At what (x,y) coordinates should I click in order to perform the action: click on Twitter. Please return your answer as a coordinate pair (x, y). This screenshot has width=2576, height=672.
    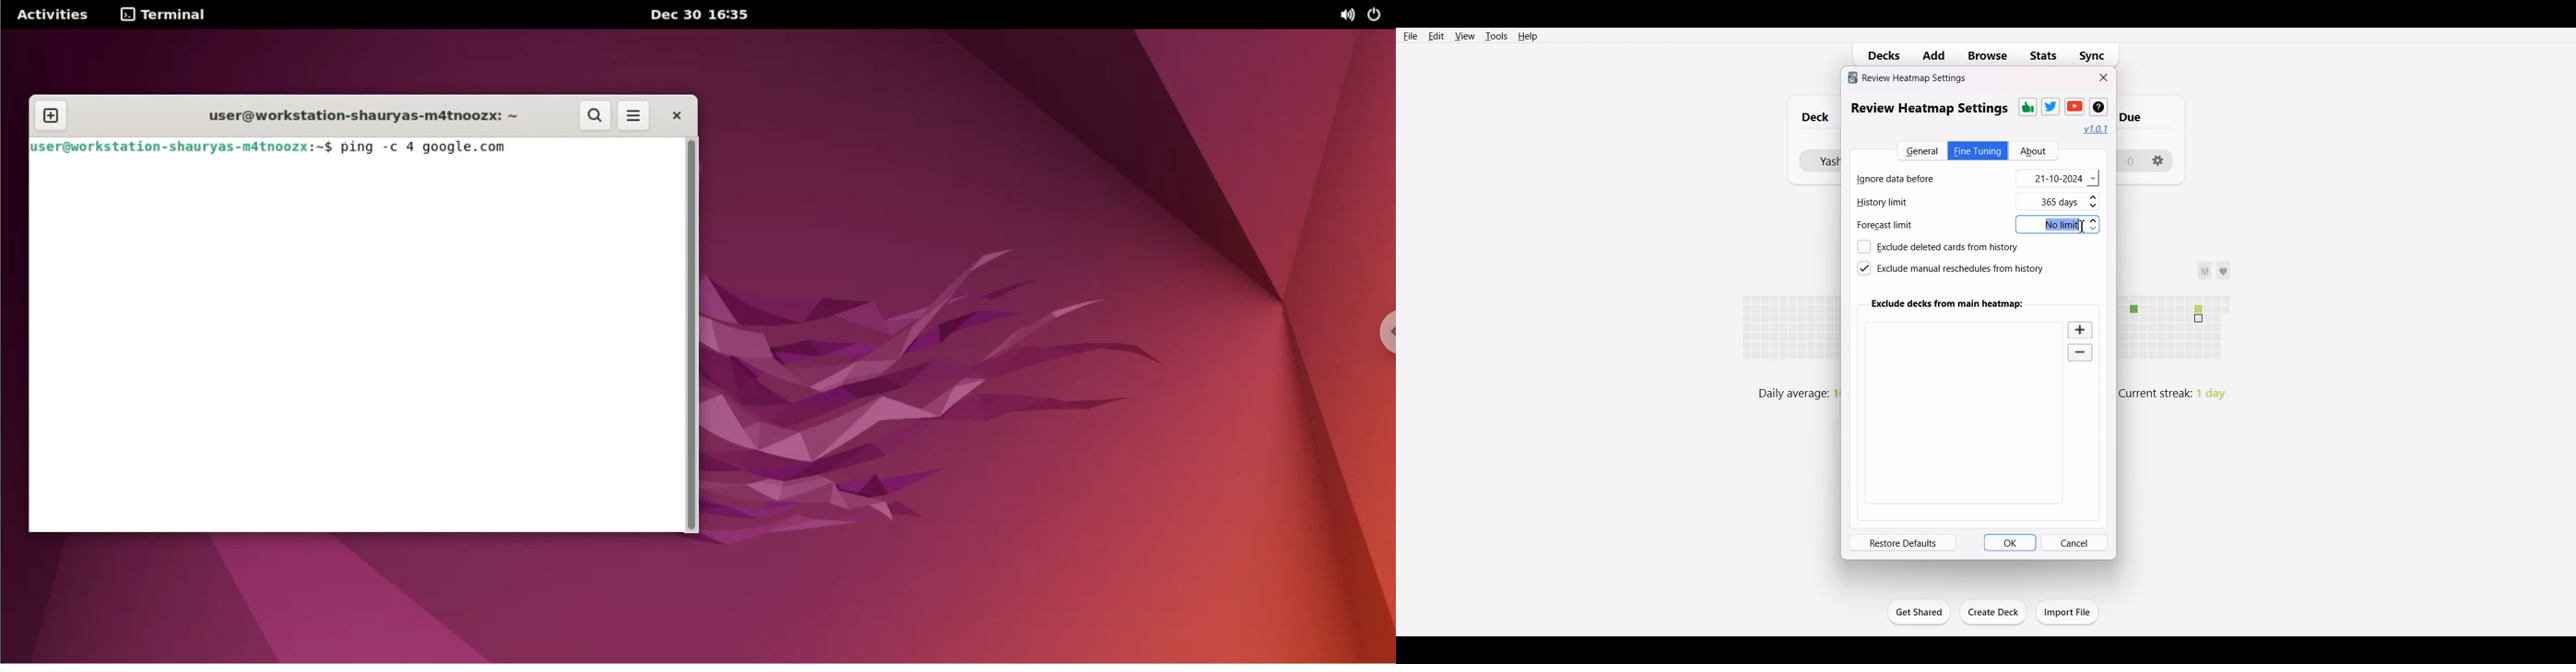
    Looking at the image, I should click on (2050, 106).